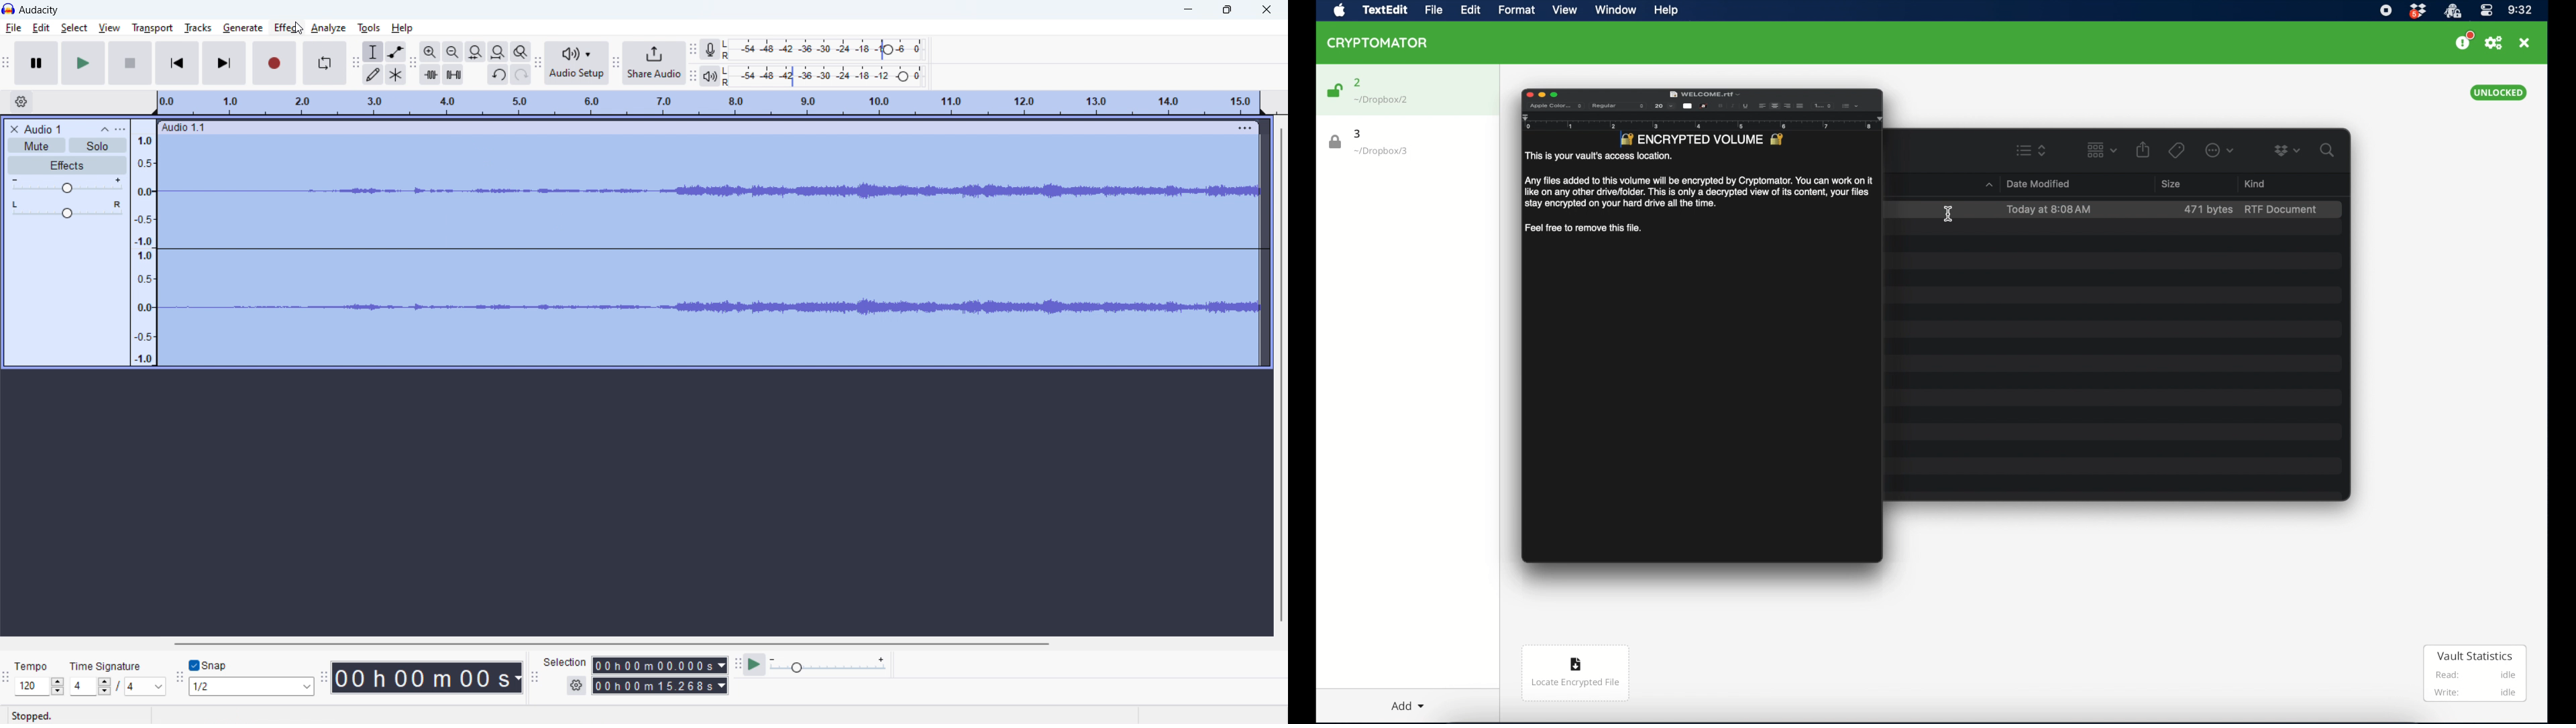 The image size is (2576, 728). Describe the element at coordinates (2219, 151) in the screenshot. I see `more options` at that location.